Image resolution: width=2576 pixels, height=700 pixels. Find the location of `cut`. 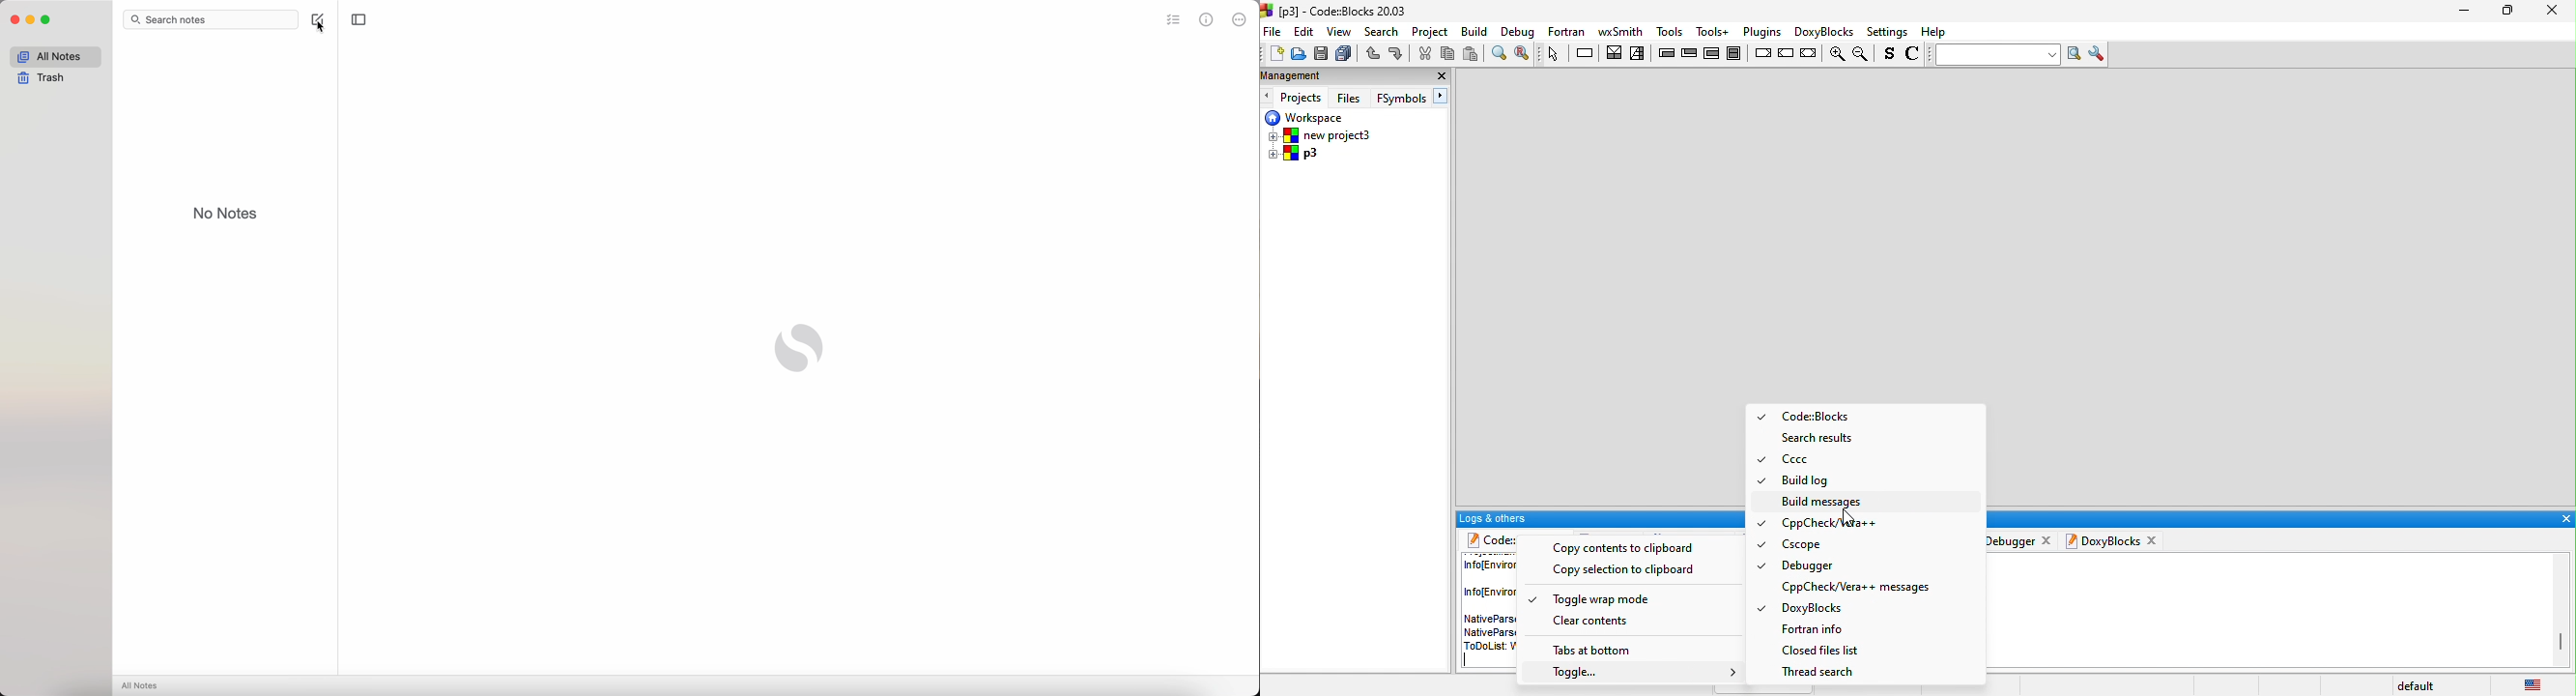

cut is located at coordinates (1423, 54).